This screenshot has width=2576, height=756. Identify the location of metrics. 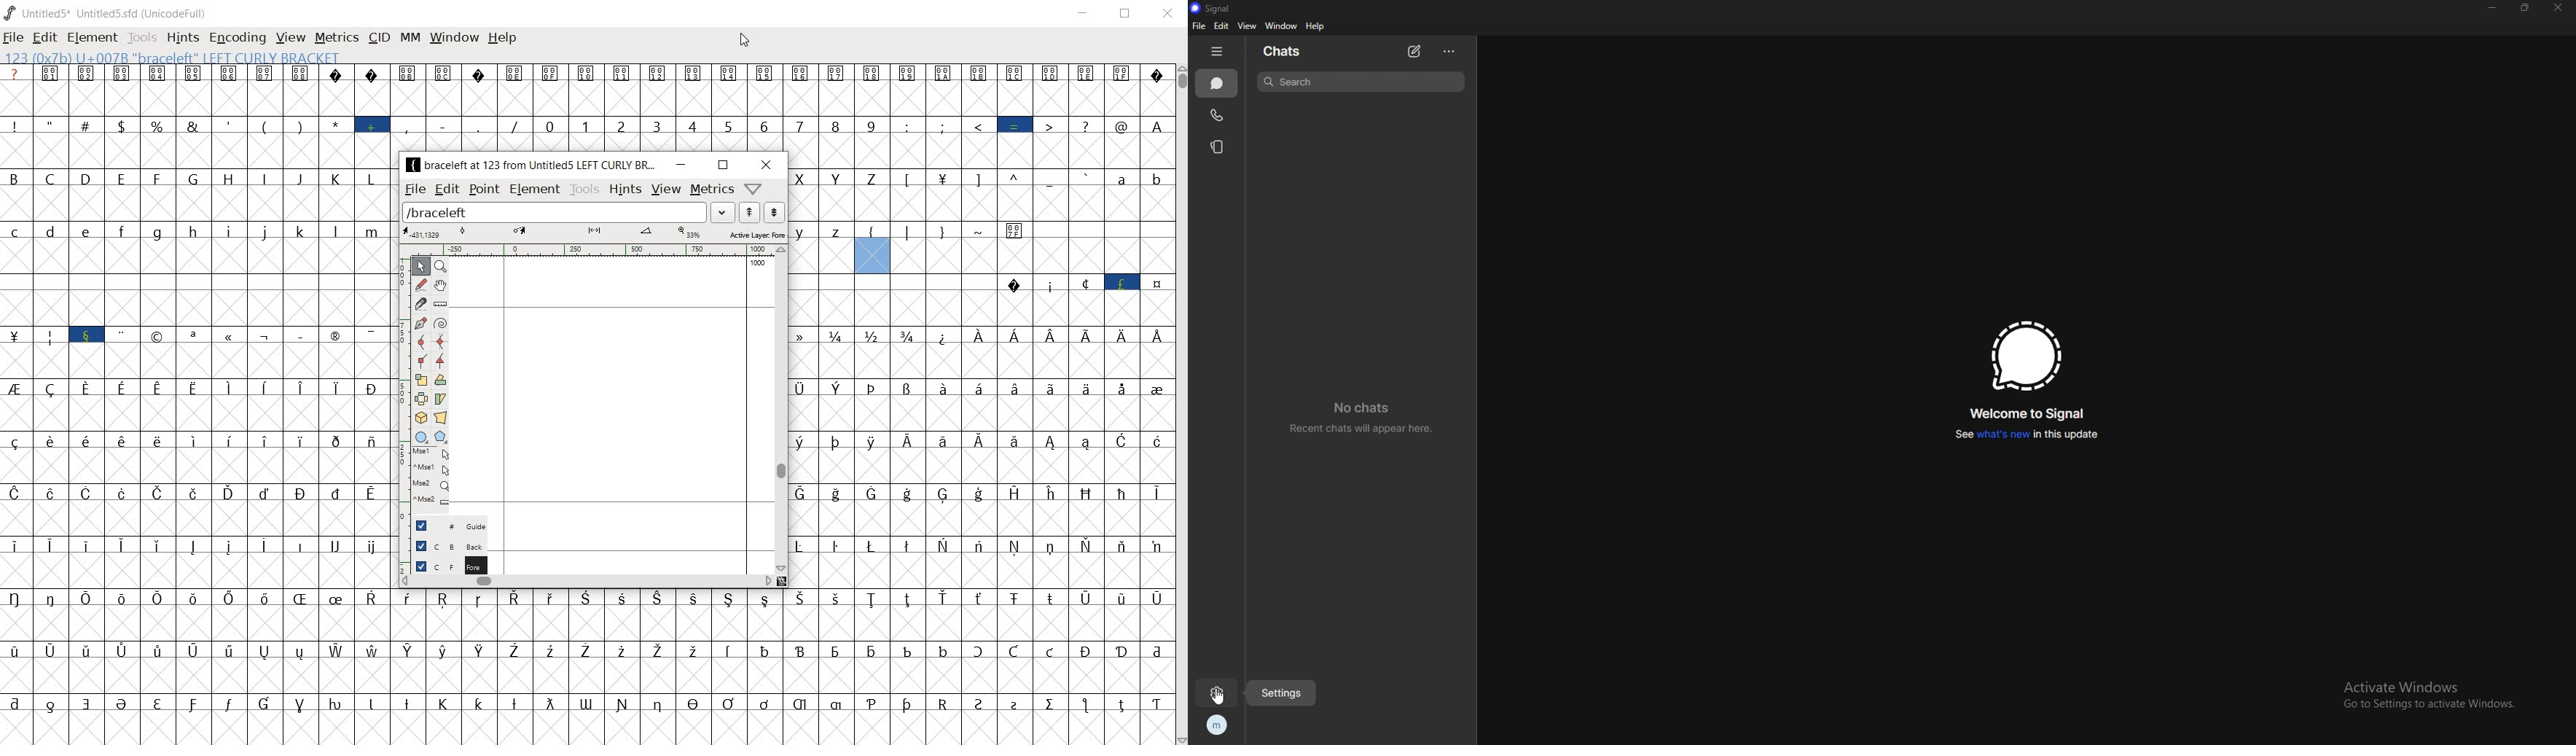
(336, 37).